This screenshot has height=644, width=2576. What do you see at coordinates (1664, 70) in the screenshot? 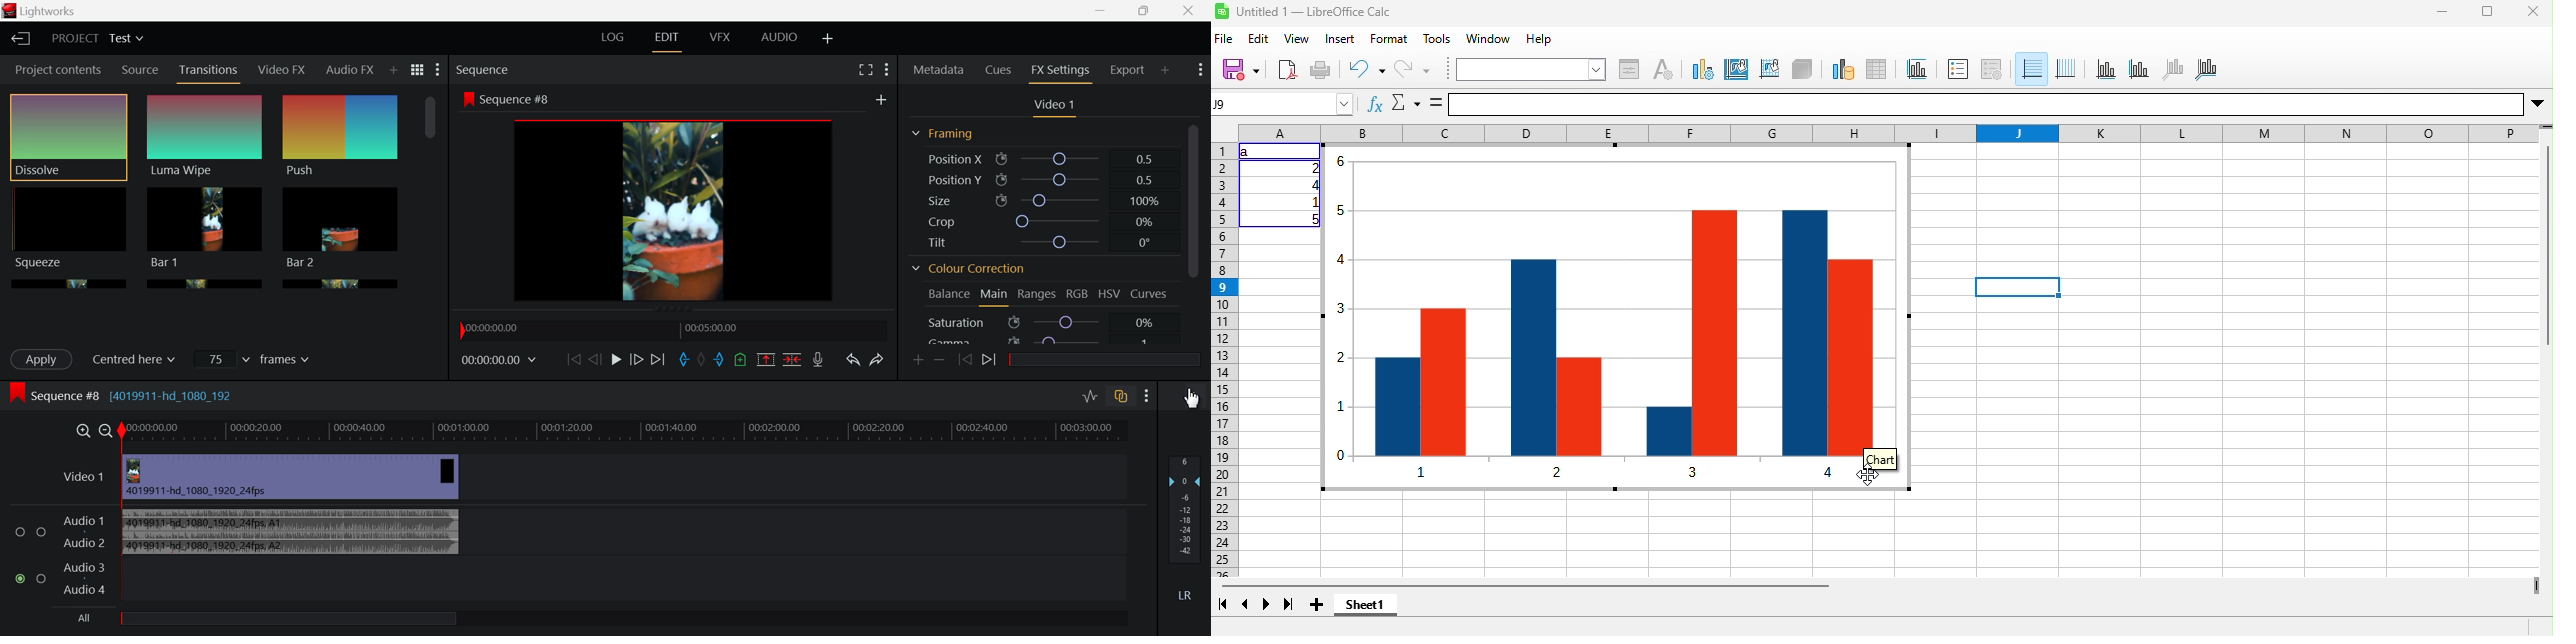
I see `character` at bounding box center [1664, 70].